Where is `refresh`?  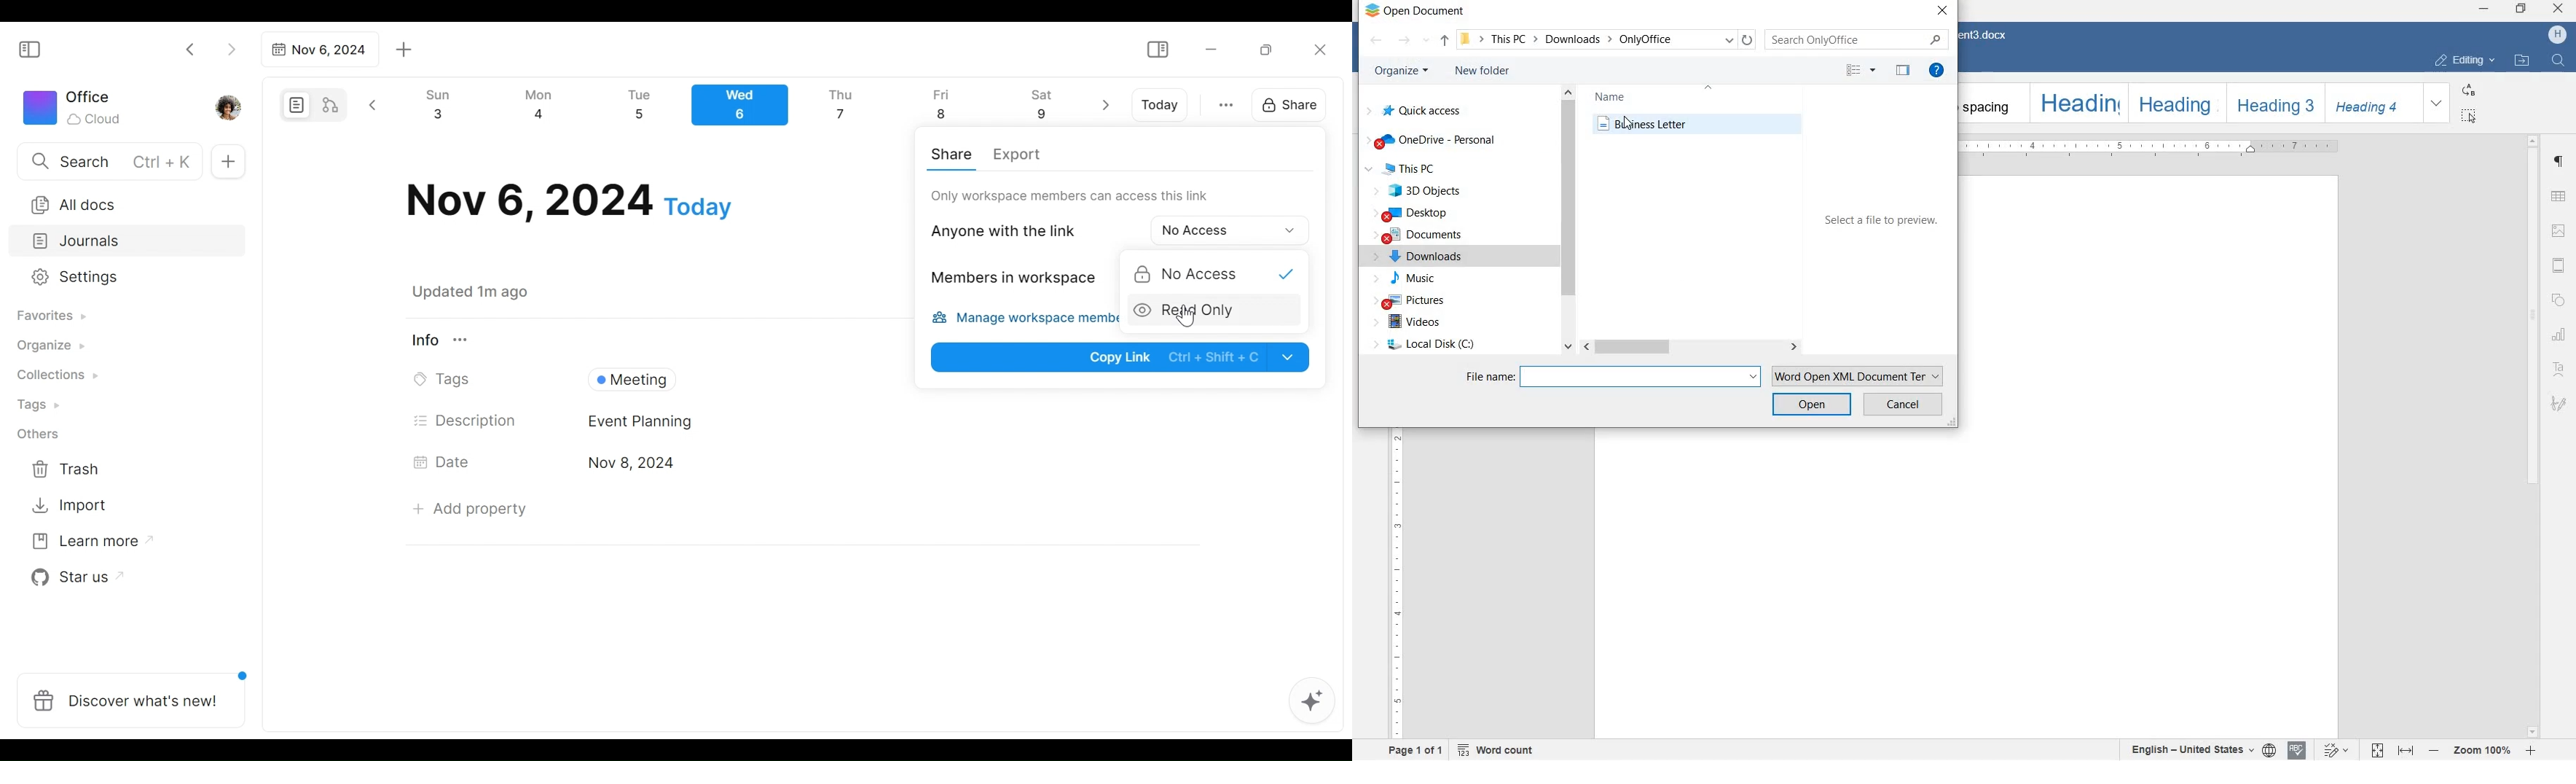 refresh is located at coordinates (1747, 39).